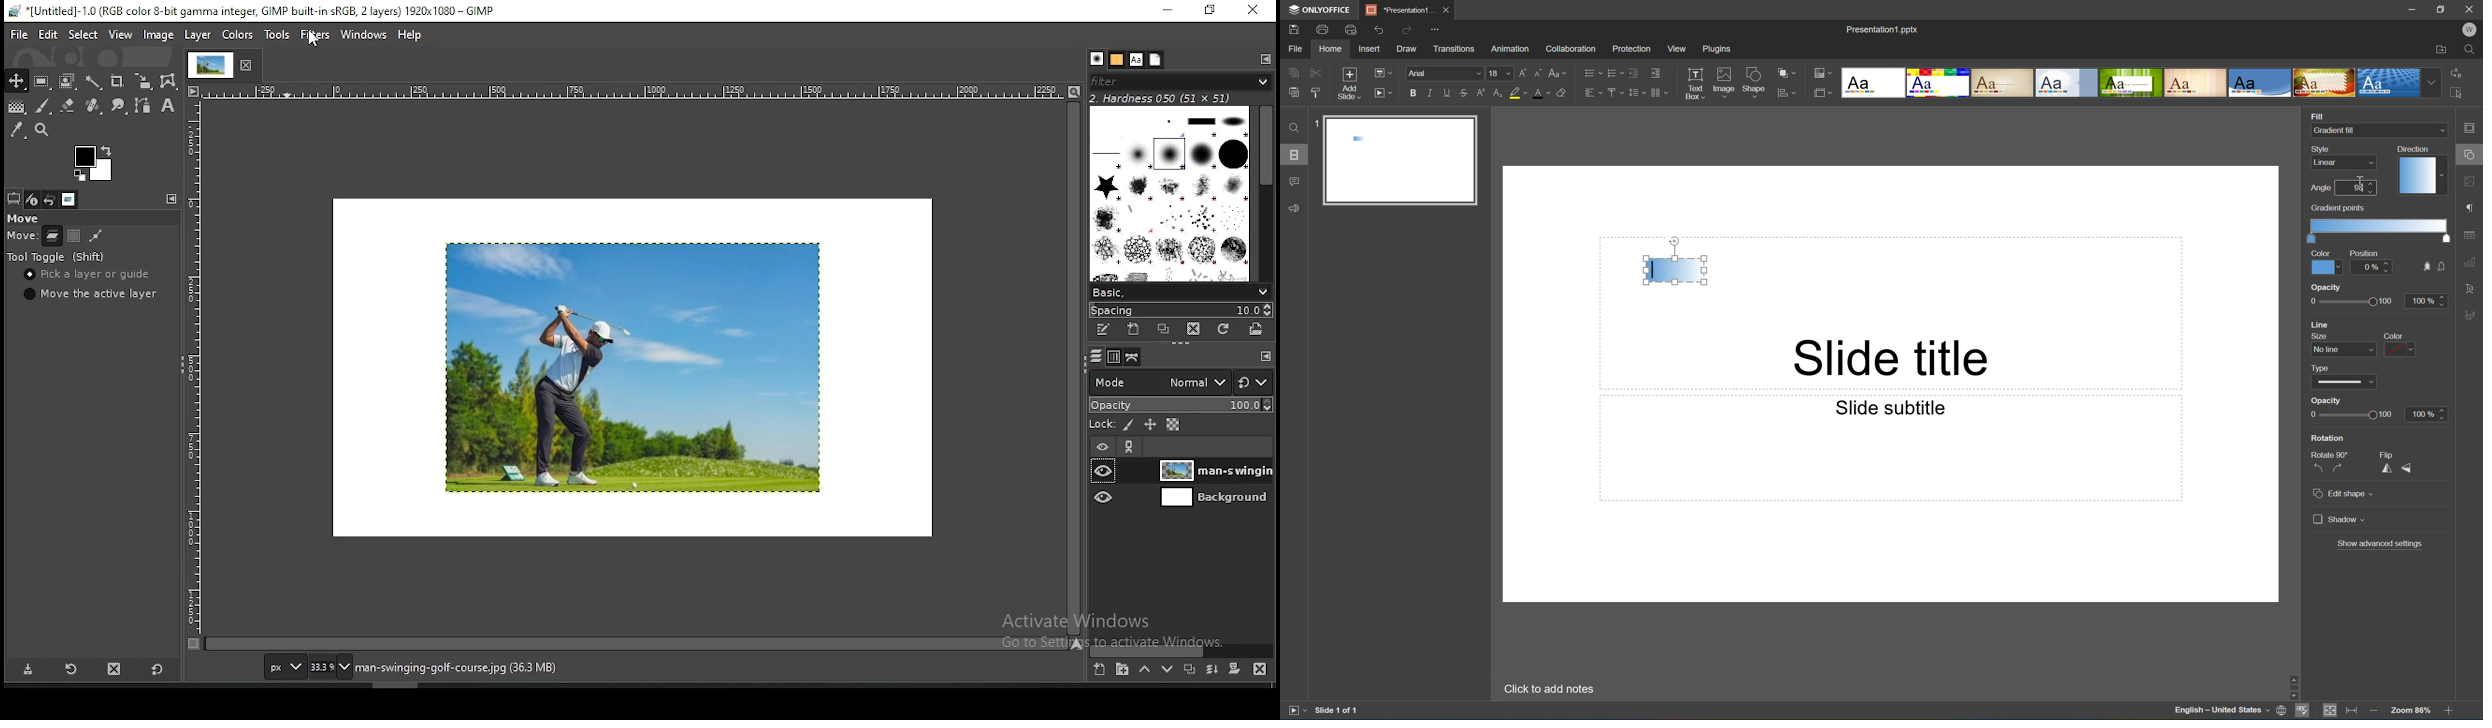 This screenshot has height=728, width=2492. Describe the element at coordinates (1447, 91) in the screenshot. I see `Underline` at that location.